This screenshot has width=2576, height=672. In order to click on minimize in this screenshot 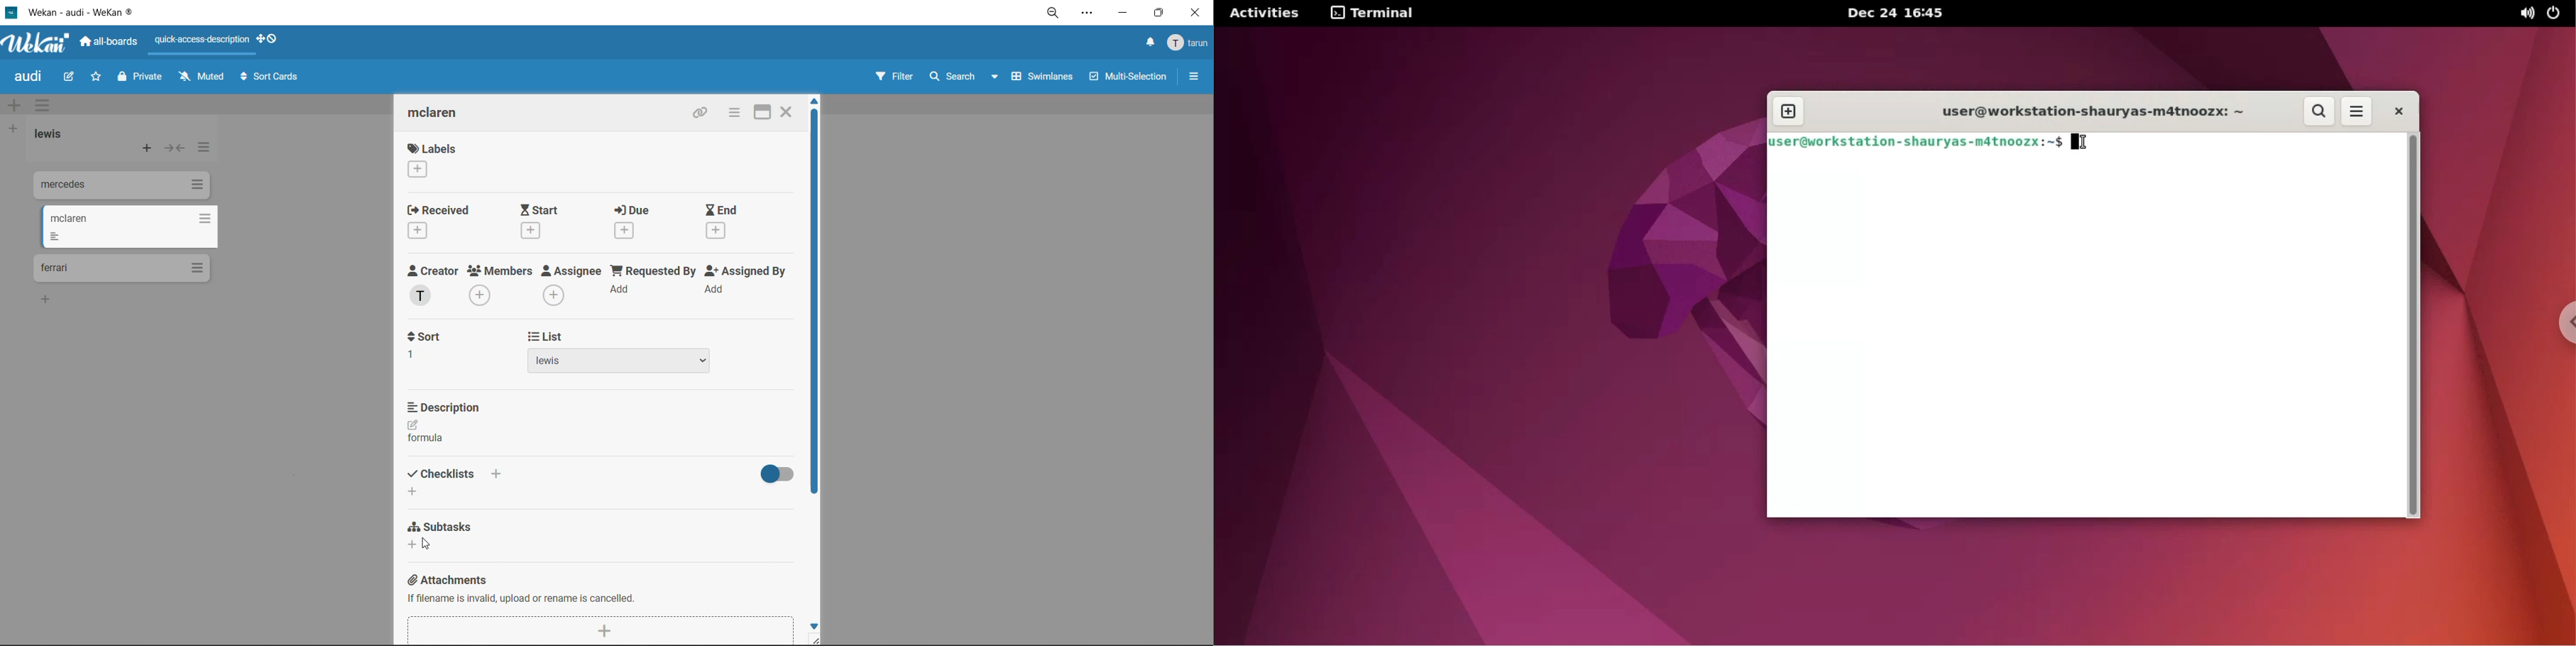, I will do `click(1122, 11)`.